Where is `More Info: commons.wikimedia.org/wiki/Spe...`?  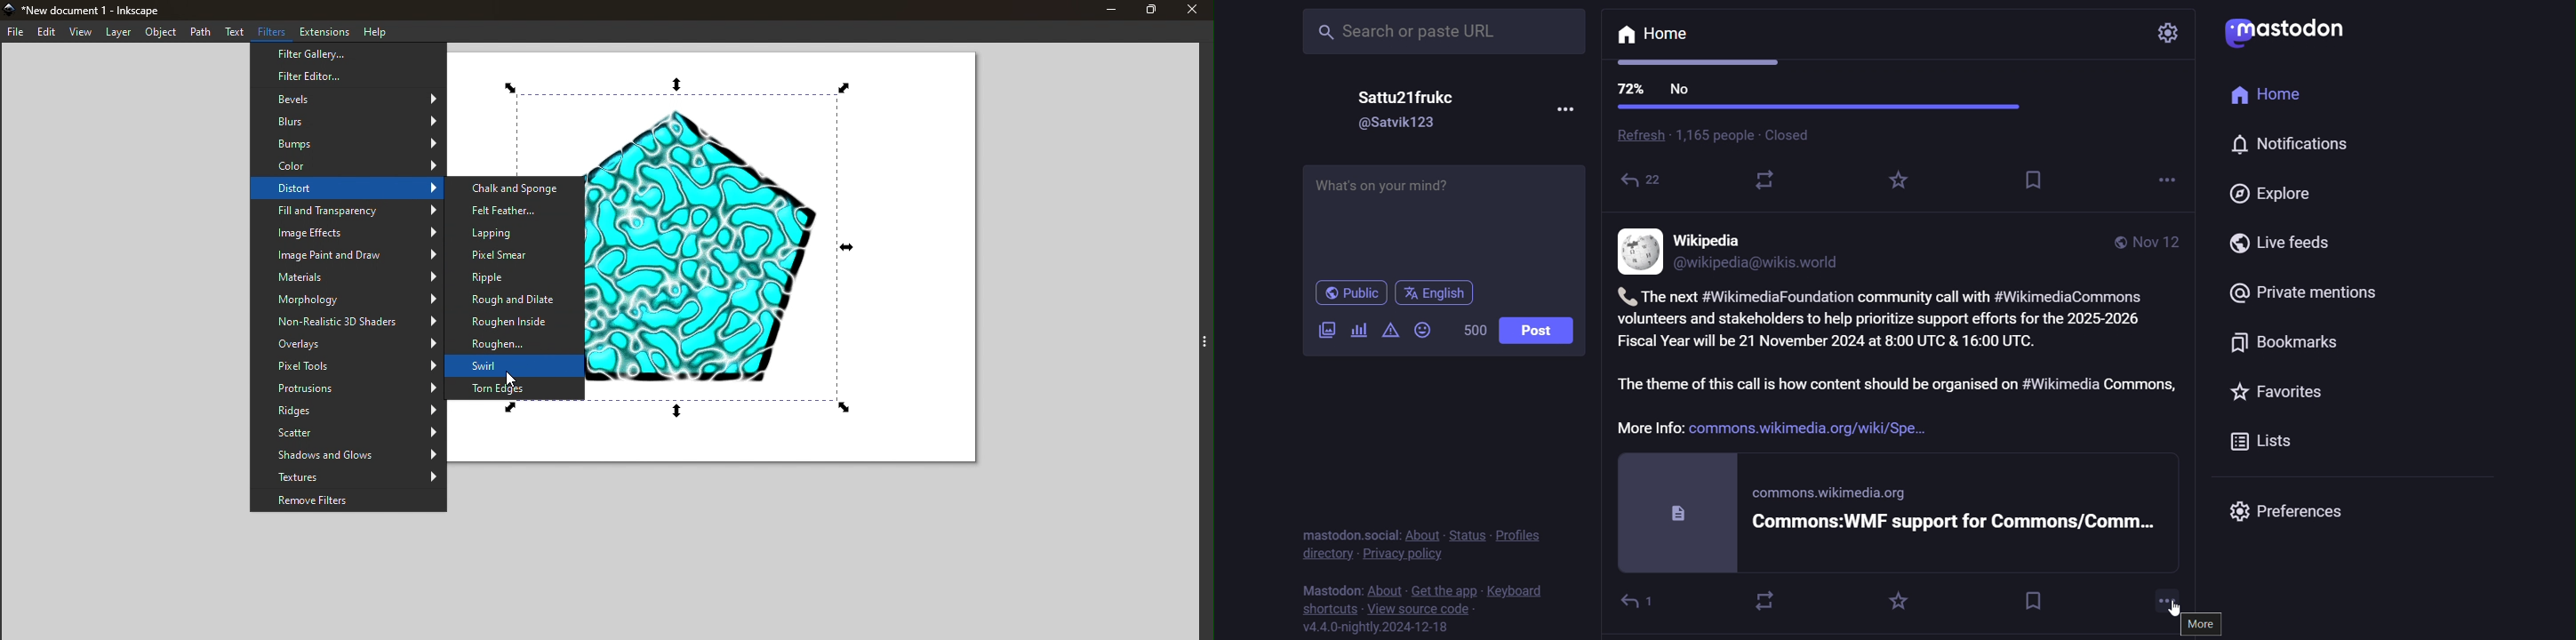
More Info: commons.wikimedia.org/wiki/Spe... is located at coordinates (1781, 428).